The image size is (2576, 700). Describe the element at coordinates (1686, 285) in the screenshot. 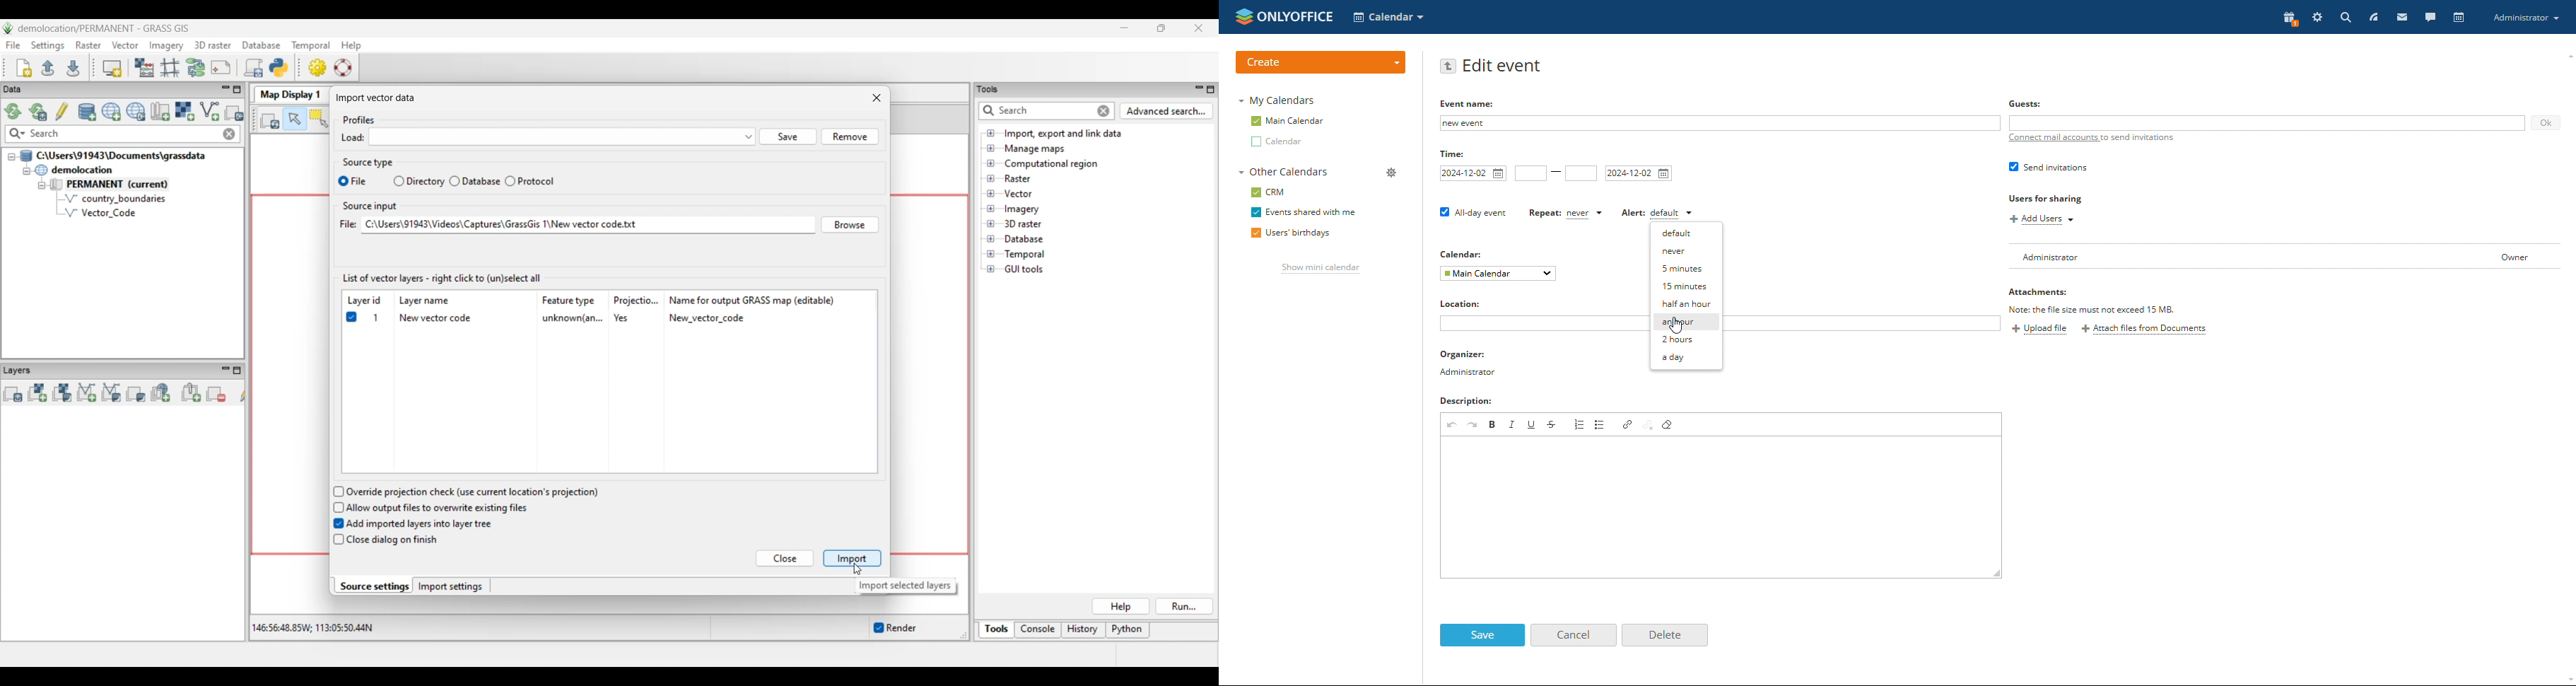

I see `15 minutes` at that location.